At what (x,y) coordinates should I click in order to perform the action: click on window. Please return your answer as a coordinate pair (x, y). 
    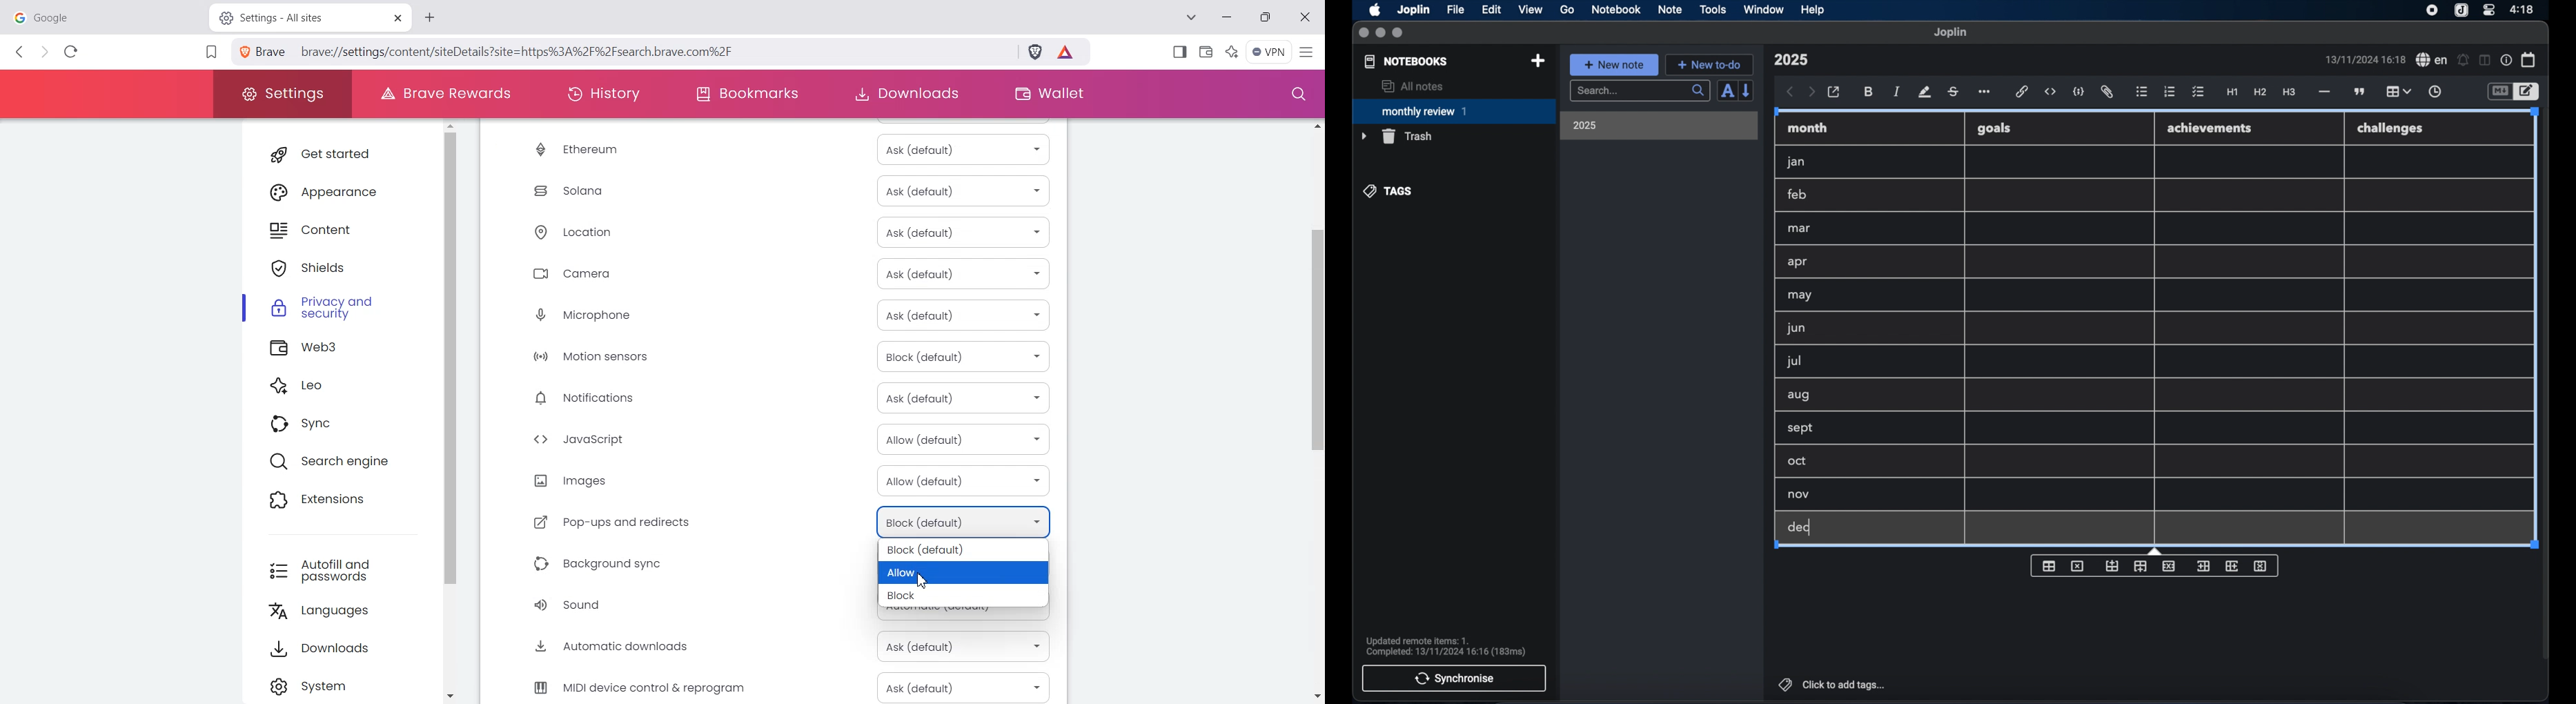
    Looking at the image, I should click on (1764, 9).